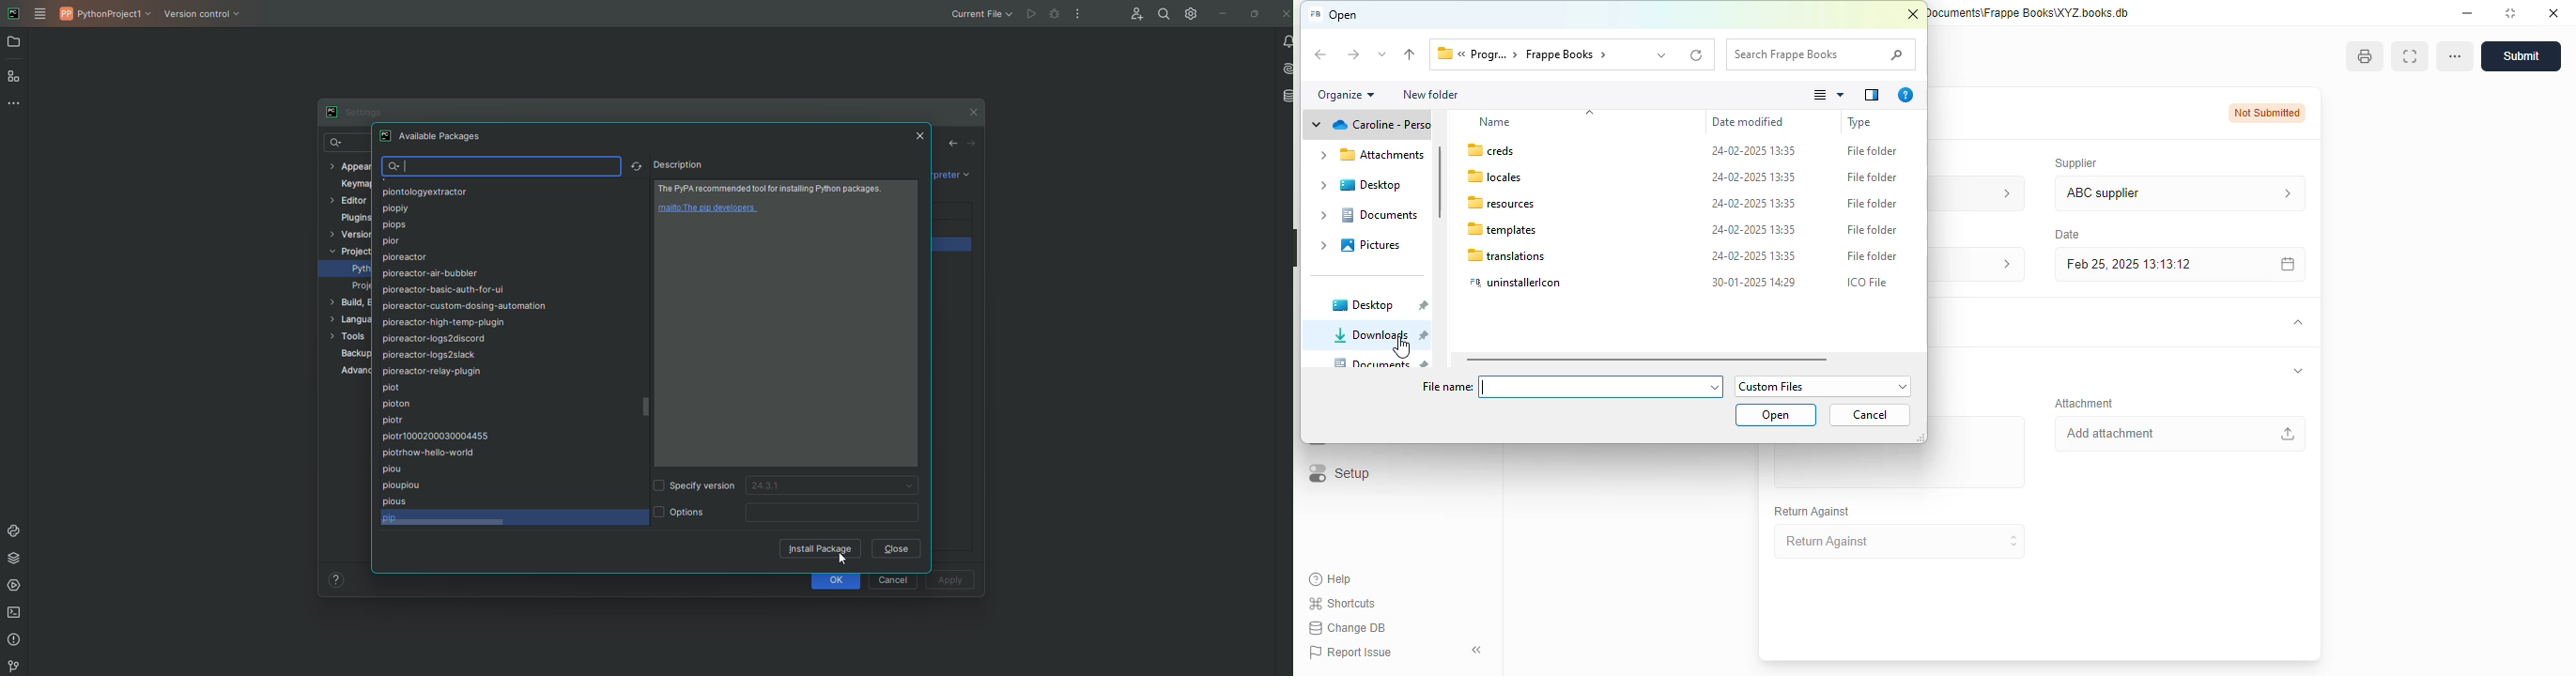  Describe the element at coordinates (1601, 386) in the screenshot. I see `file name input field` at that location.